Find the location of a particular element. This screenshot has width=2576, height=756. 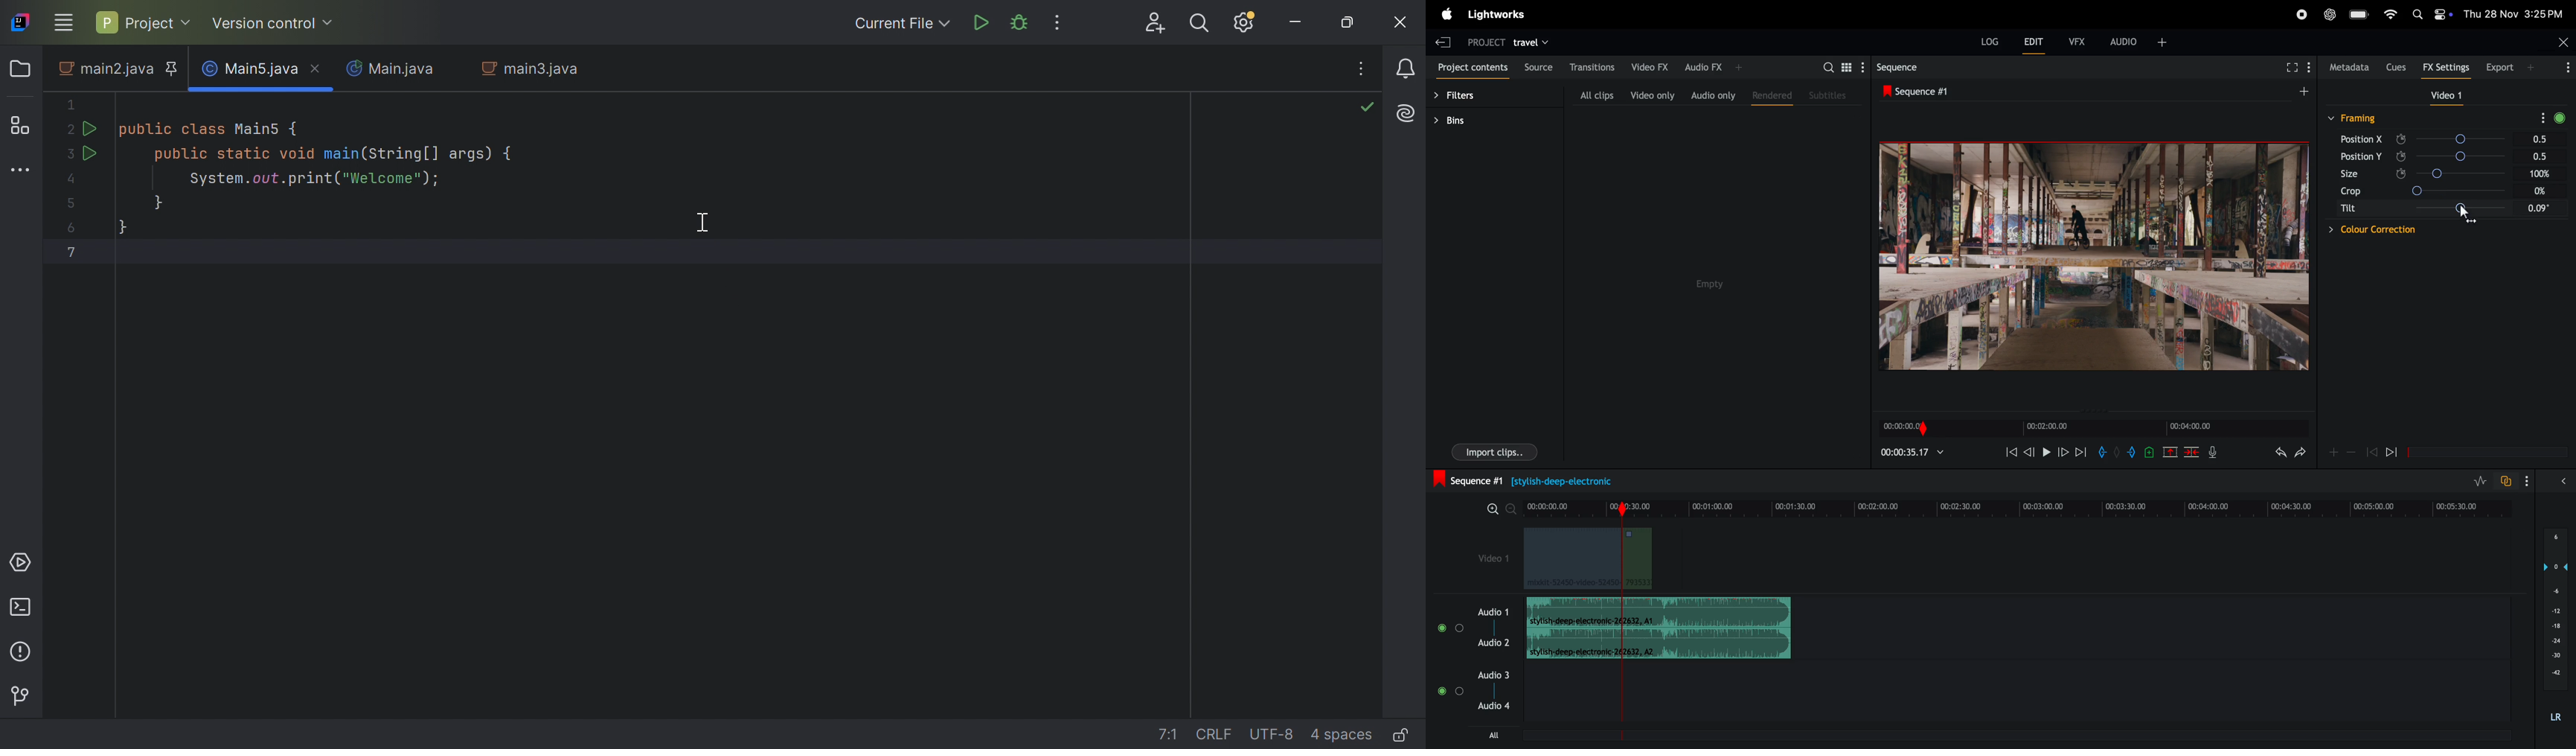

add out mark is located at coordinates (2133, 452).